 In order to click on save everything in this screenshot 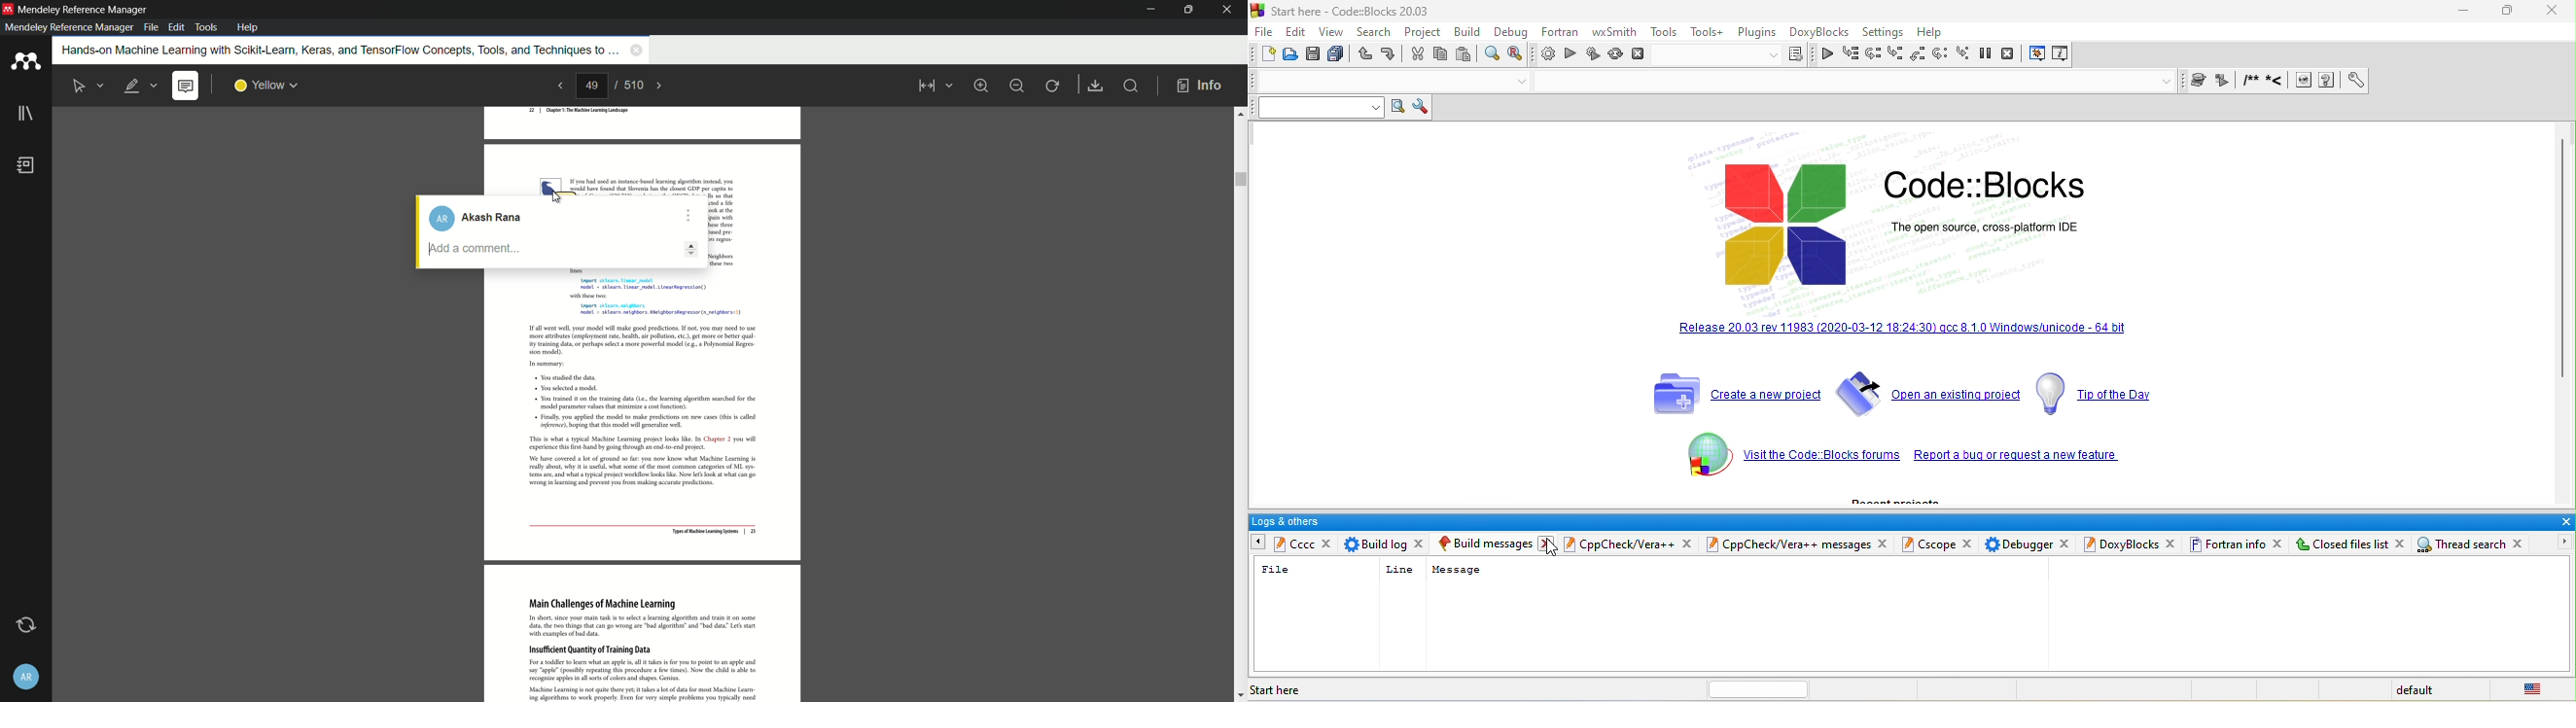, I will do `click(1337, 55)`.